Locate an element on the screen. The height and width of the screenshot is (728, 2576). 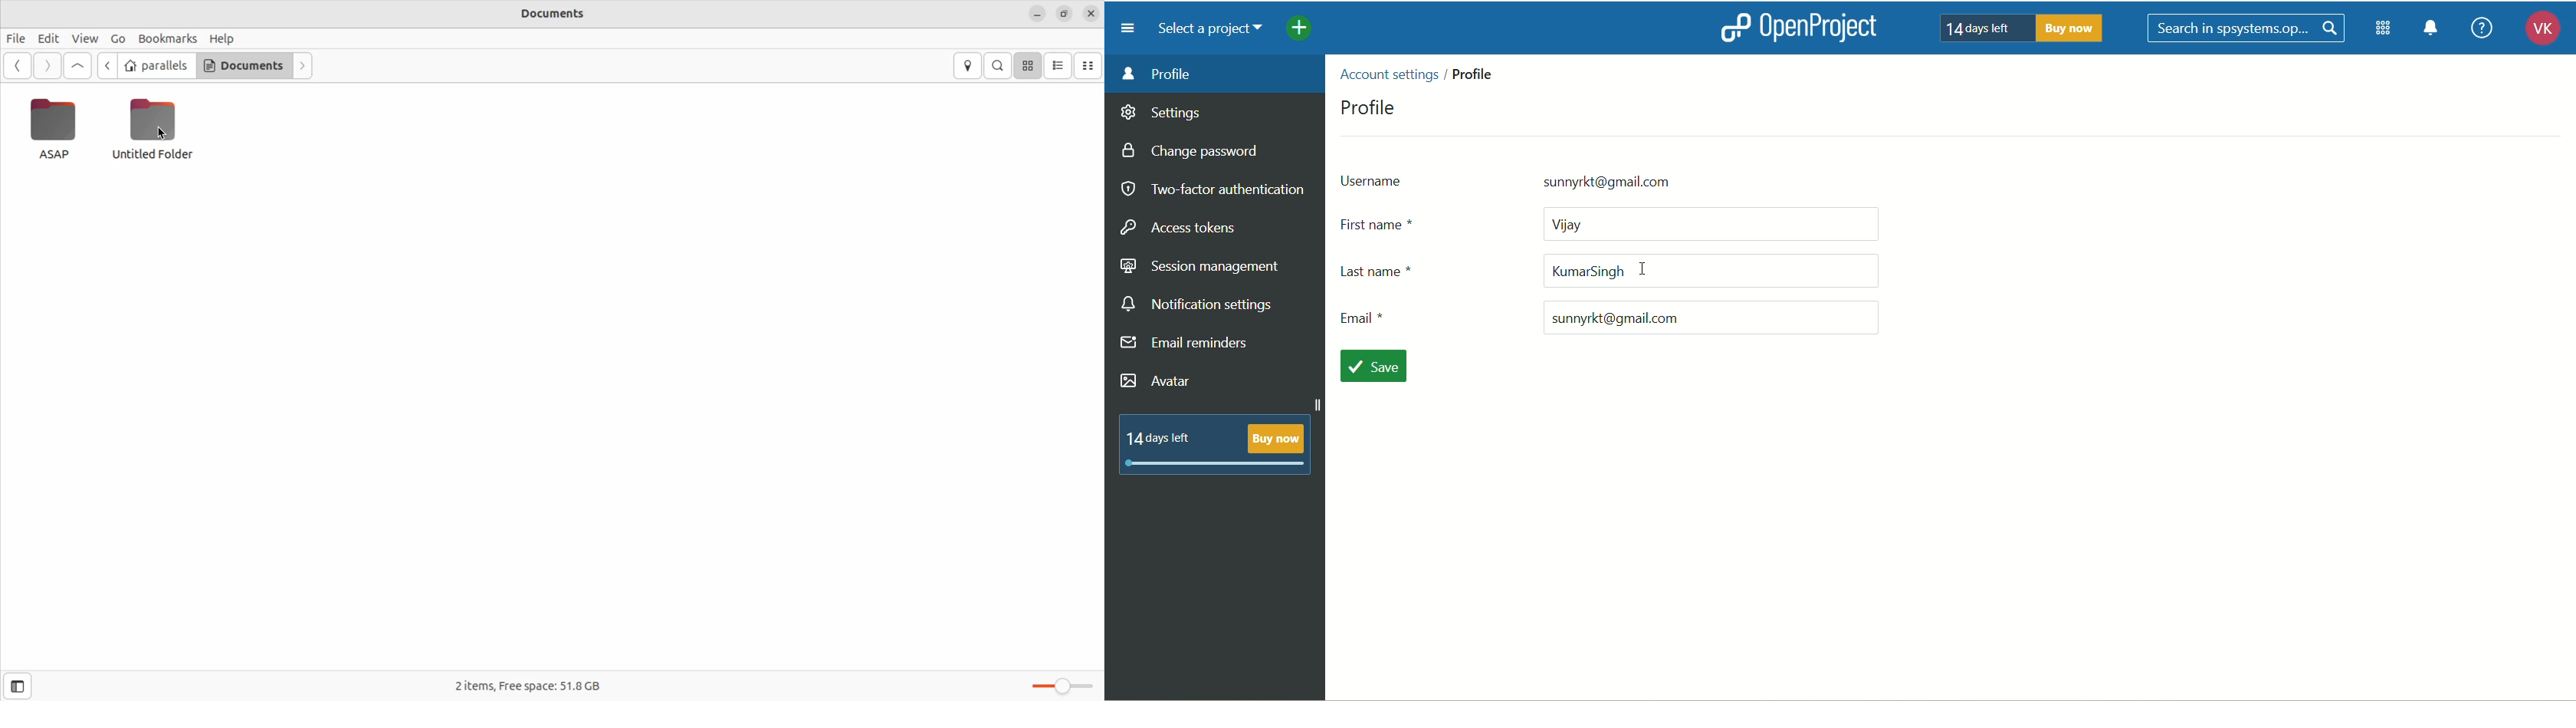
avatar is located at coordinates (1157, 381).